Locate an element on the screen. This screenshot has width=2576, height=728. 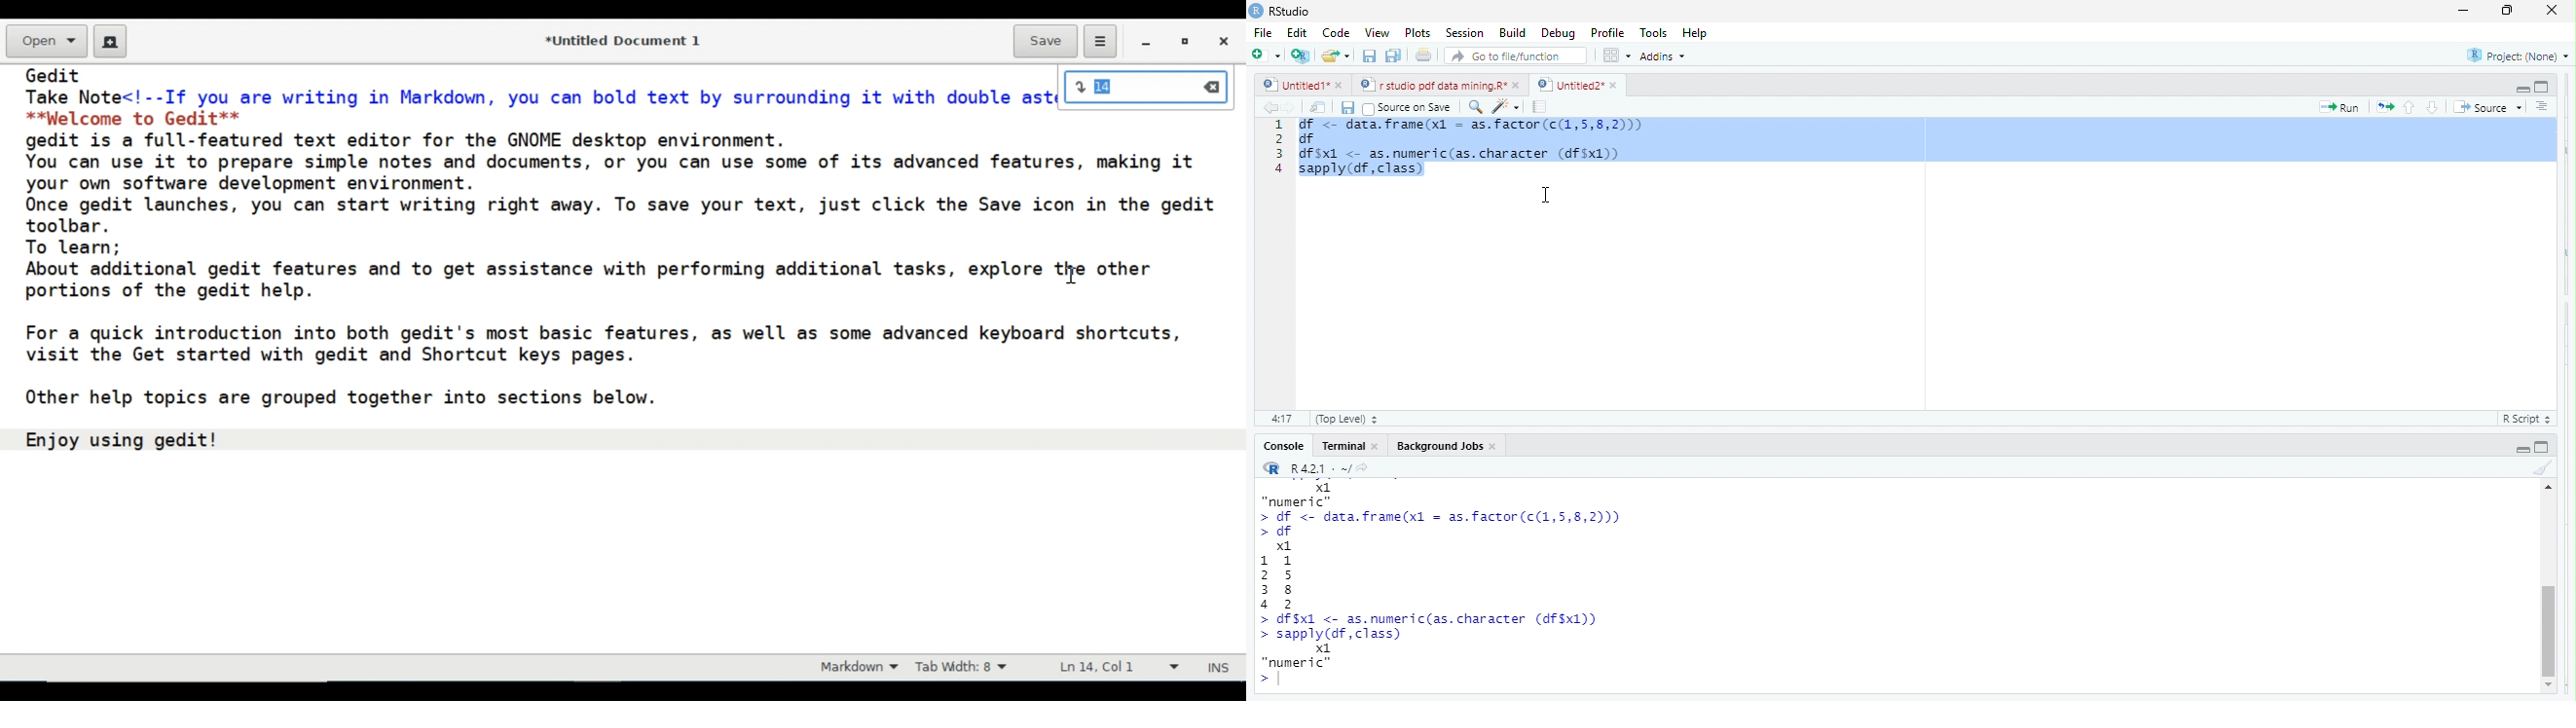
file is located at coordinates (1266, 33).